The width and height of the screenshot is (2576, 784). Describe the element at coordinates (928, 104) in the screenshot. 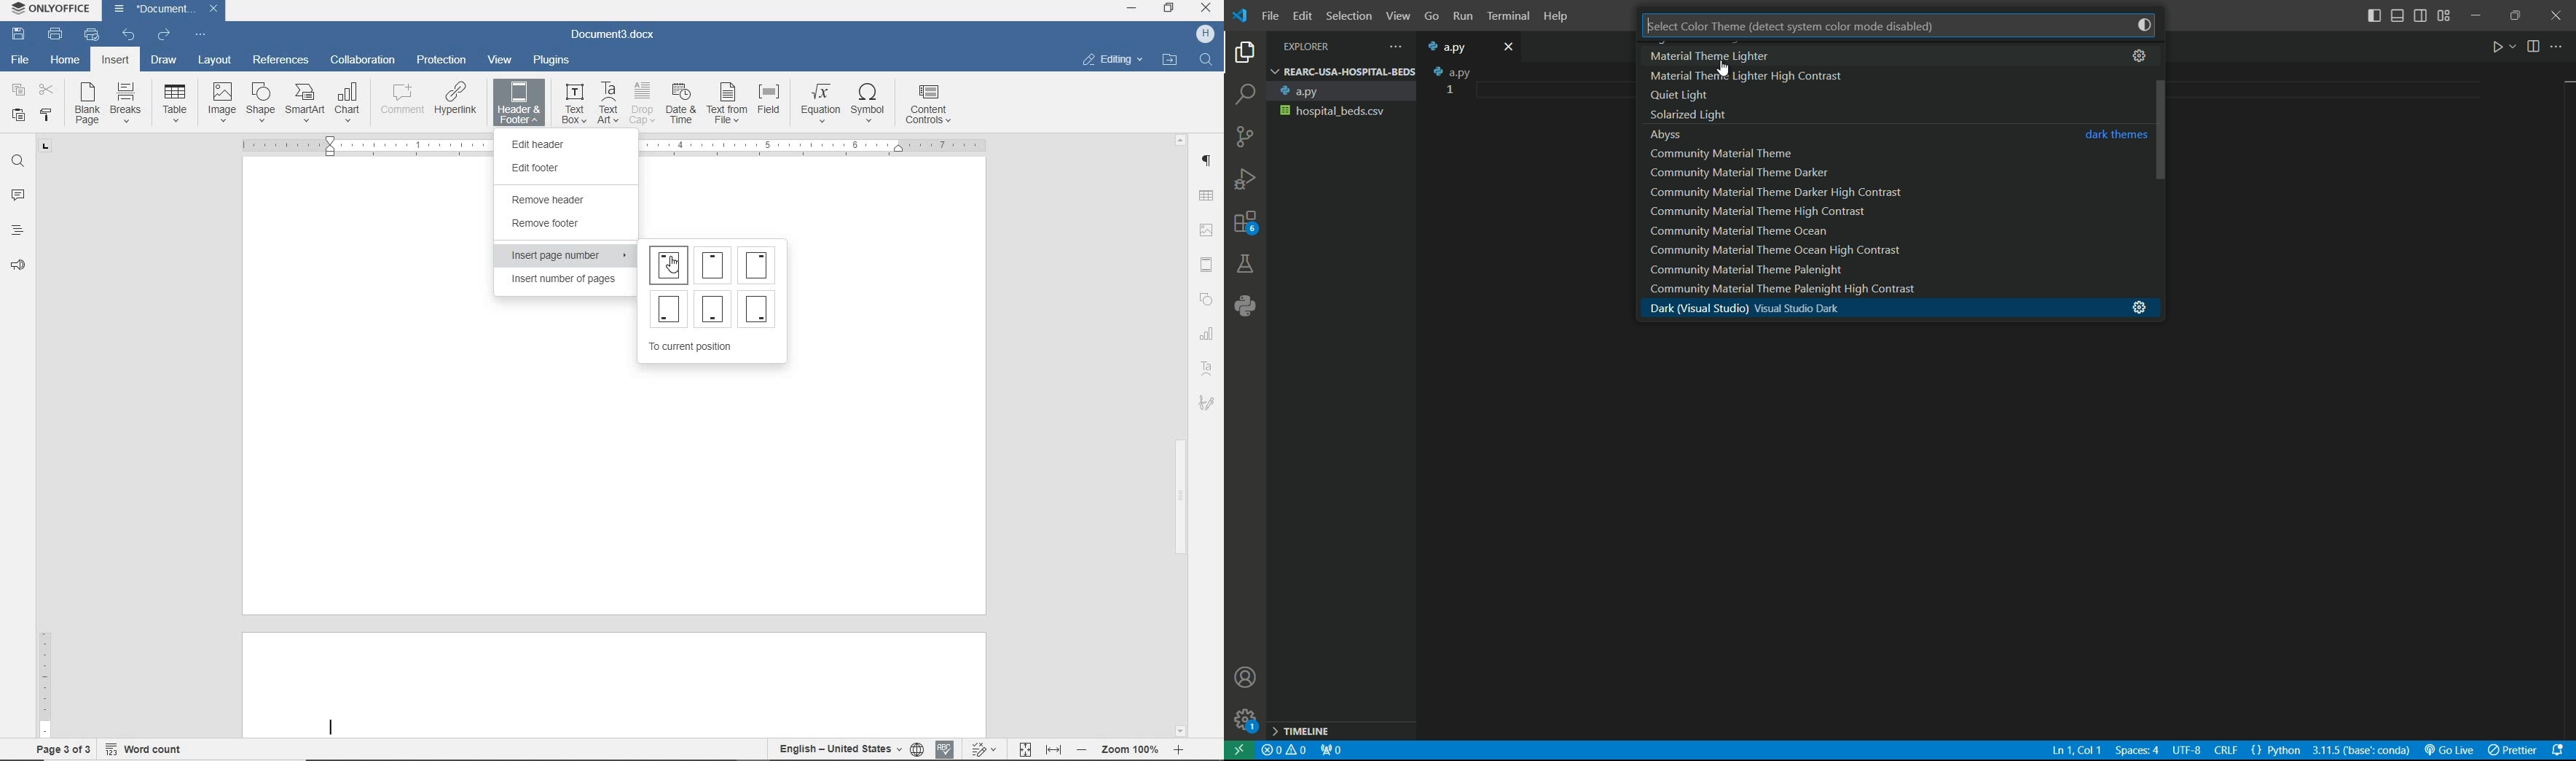

I see `CONTENT CONTROLS` at that location.